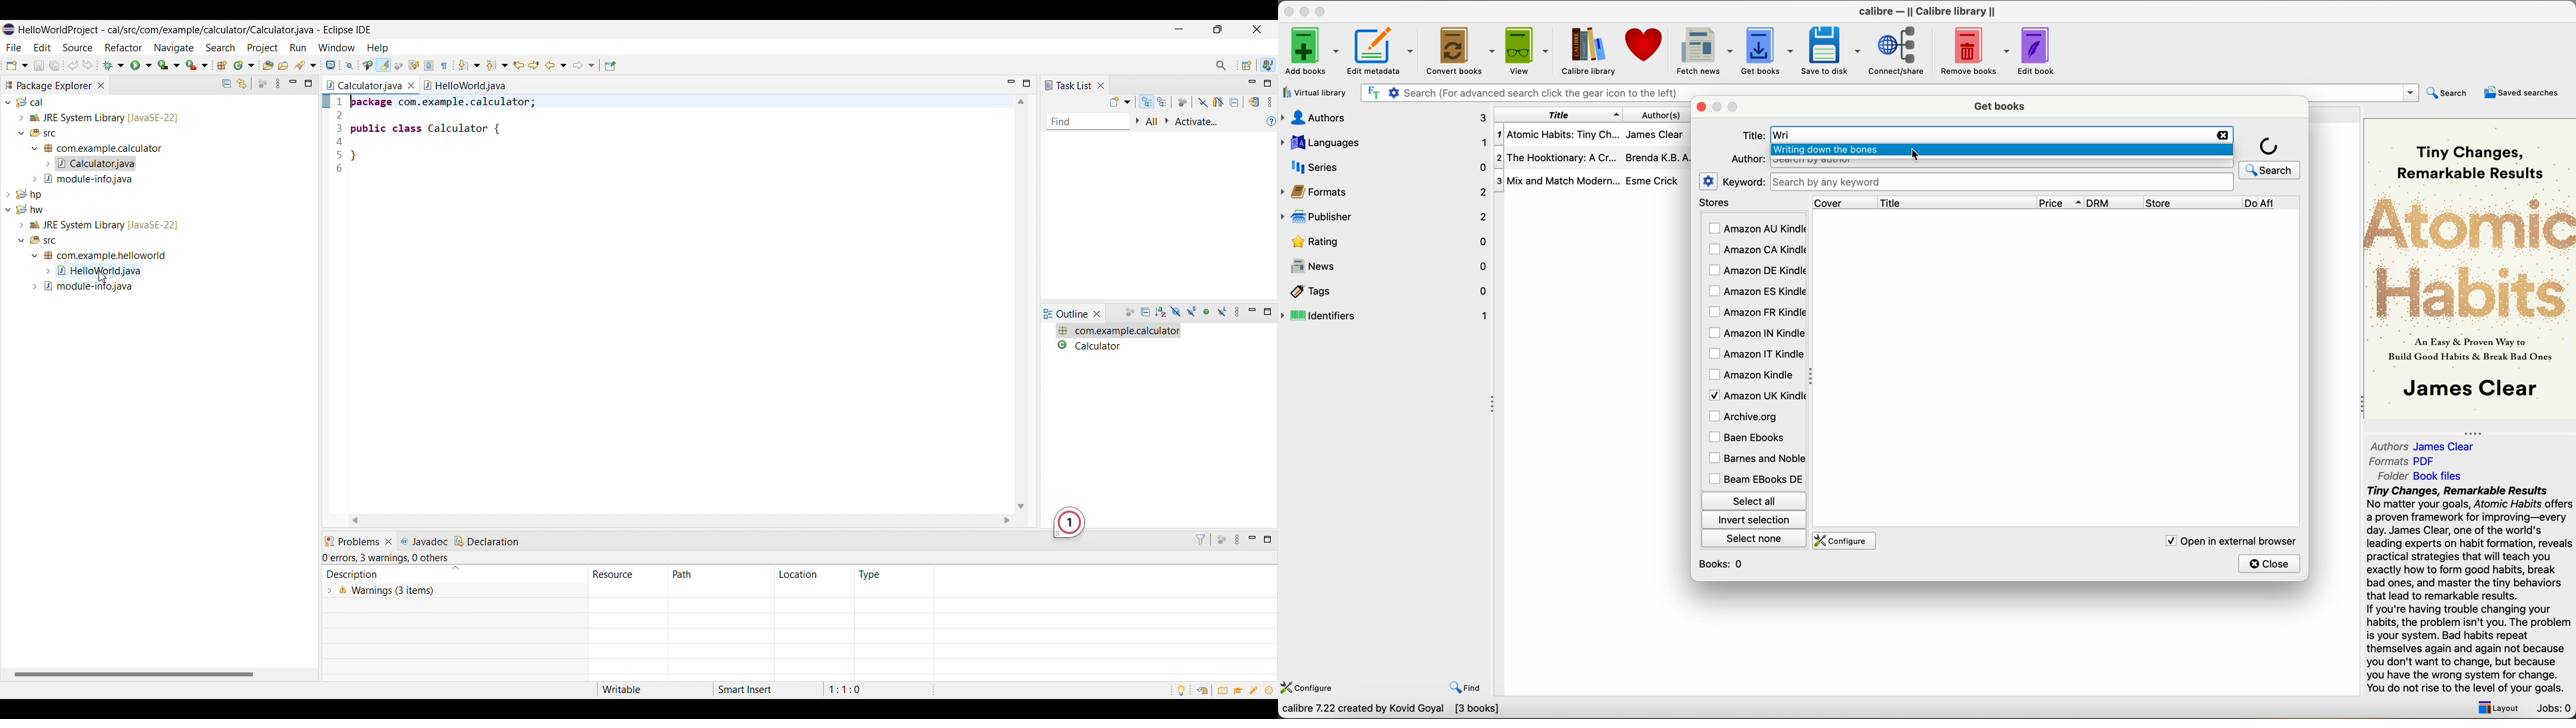 This screenshot has height=728, width=2576. I want to click on click on get books, so click(1759, 50).